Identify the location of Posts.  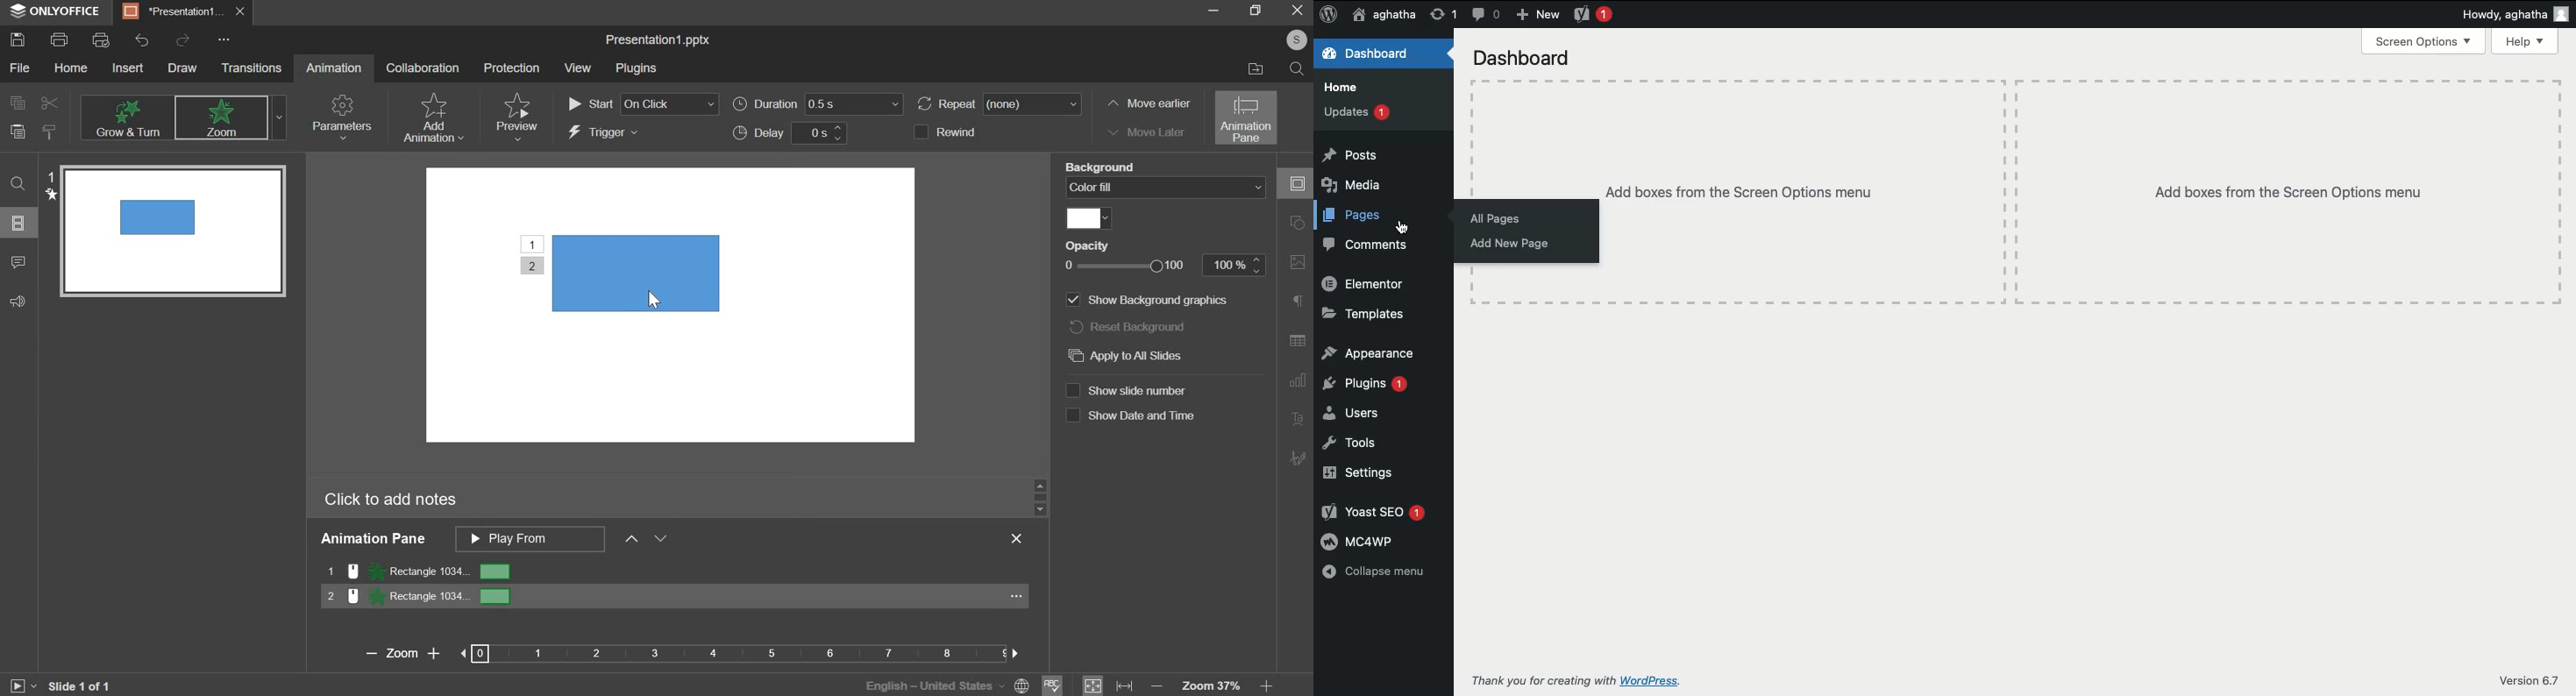
(1354, 156).